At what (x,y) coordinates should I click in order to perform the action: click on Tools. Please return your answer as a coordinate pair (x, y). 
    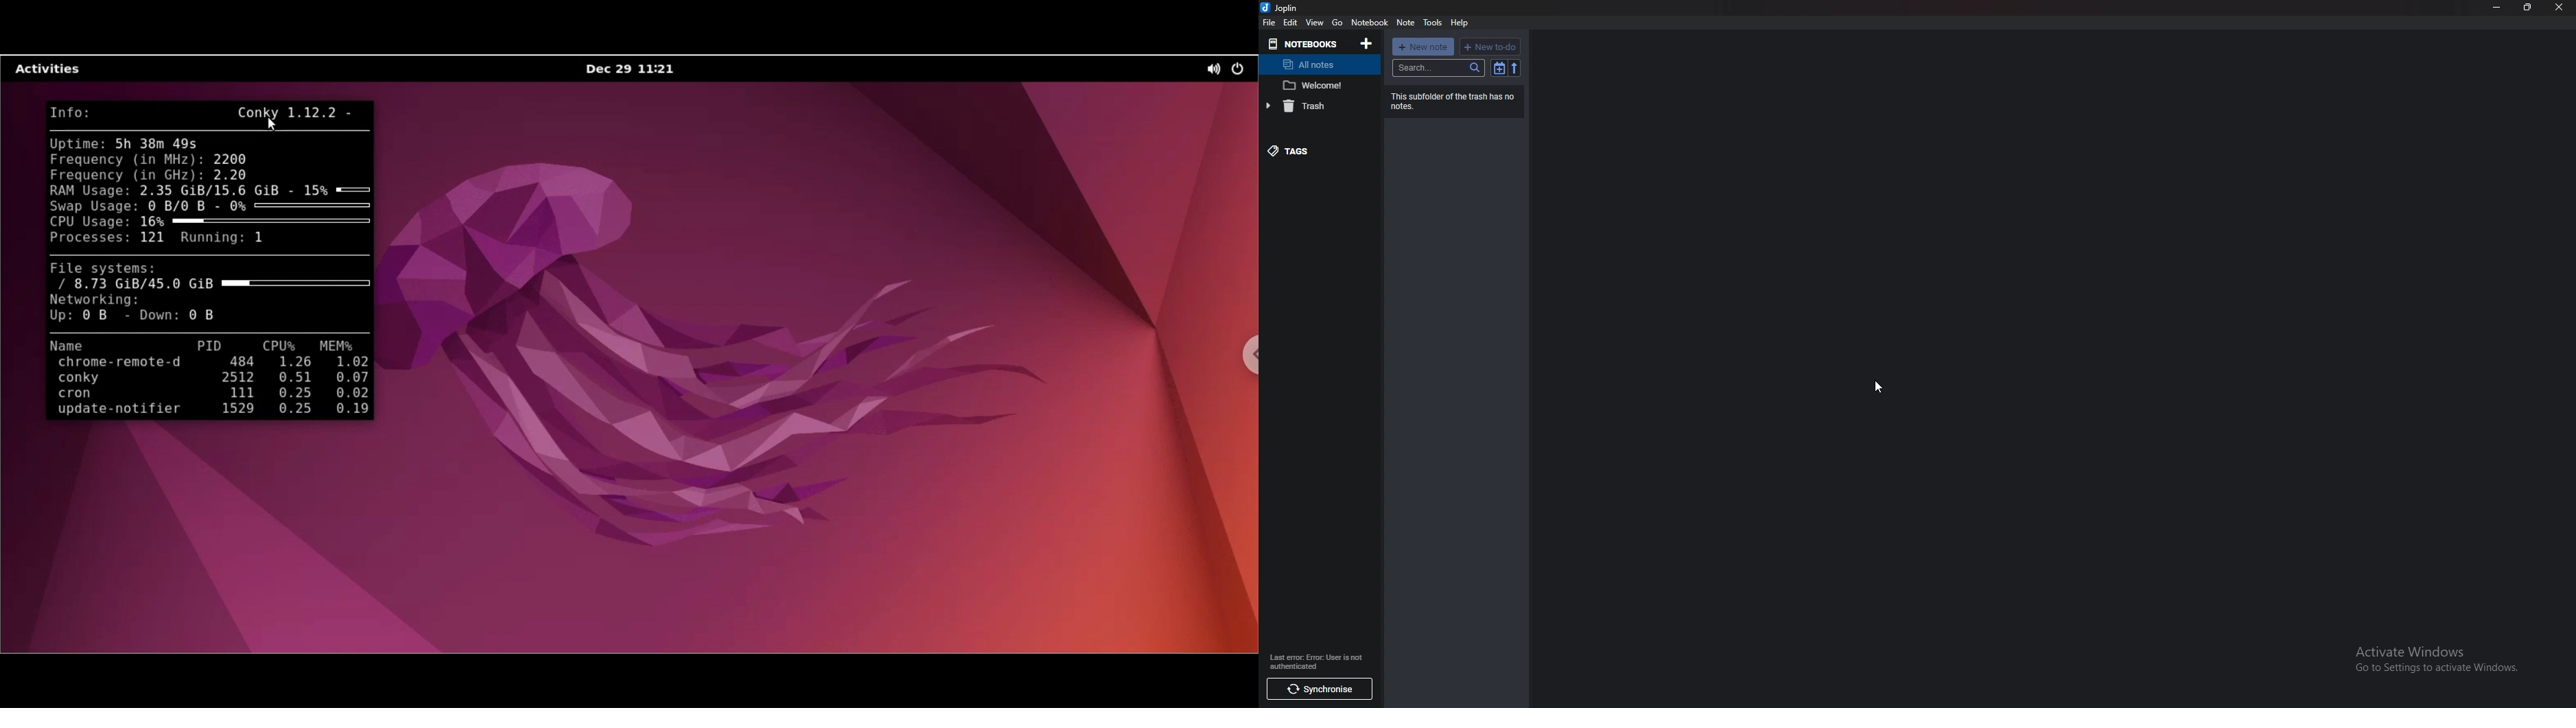
    Looking at the image, I should click on (1434, 22).